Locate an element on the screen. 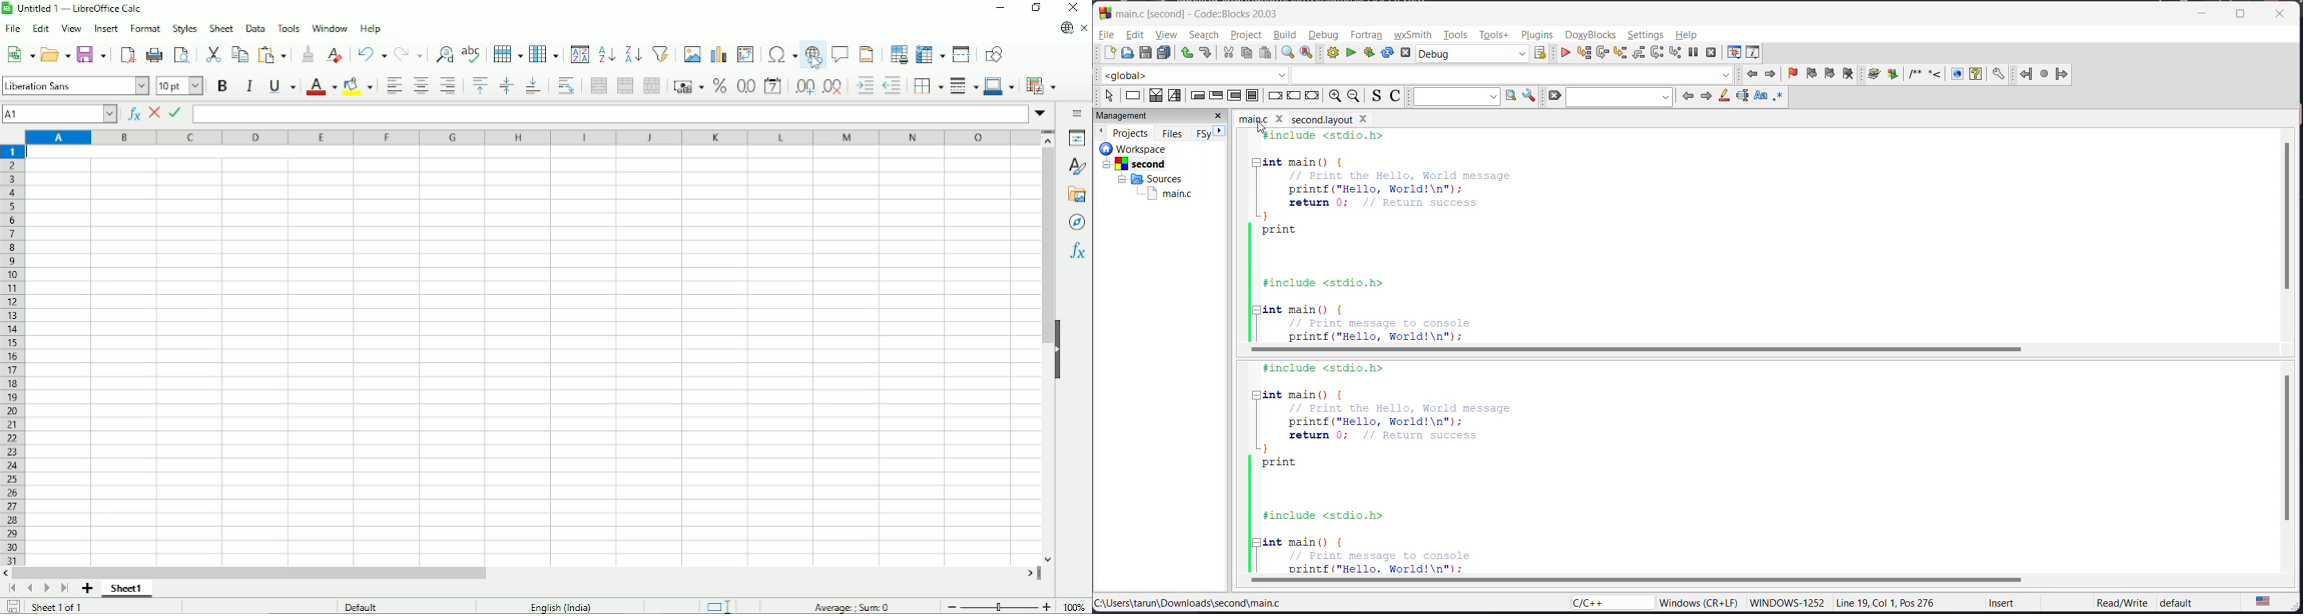  Hide is located at coordinates (1059, 352).